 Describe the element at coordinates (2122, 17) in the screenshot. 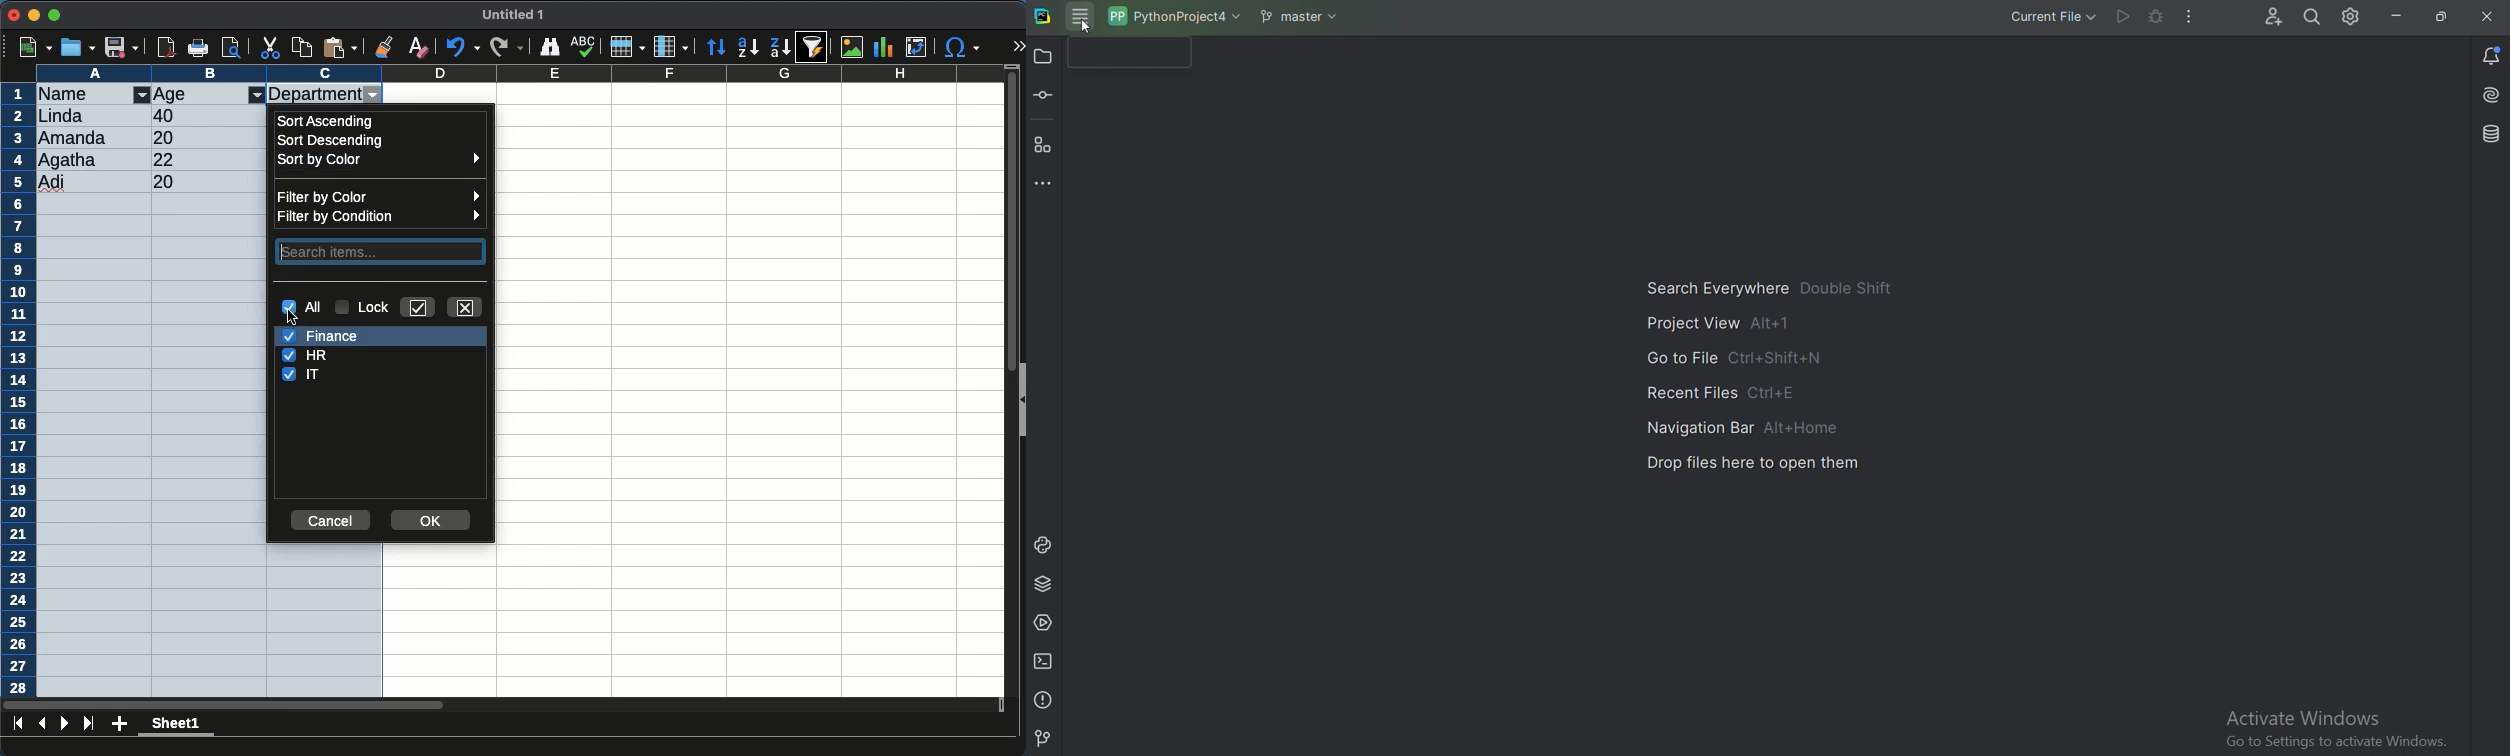

I see `Run` at that location.